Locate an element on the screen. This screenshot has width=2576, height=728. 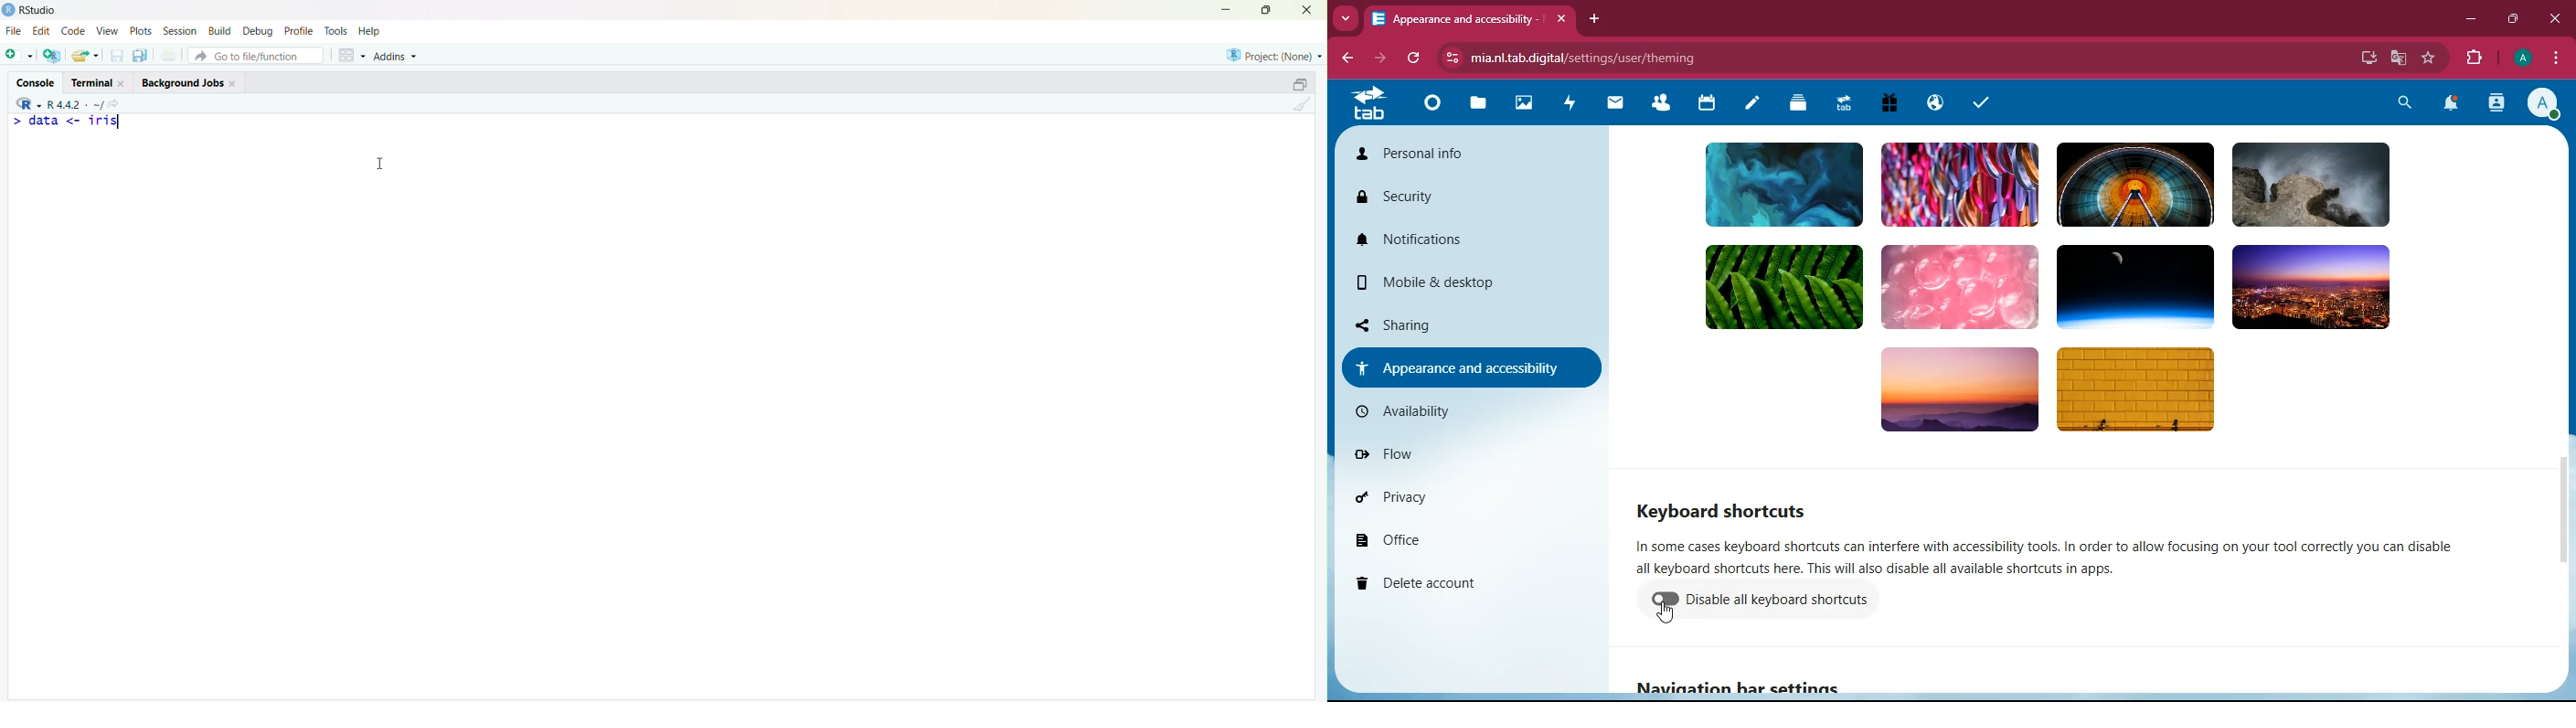
Cursor is located at coordinates (386, 163).